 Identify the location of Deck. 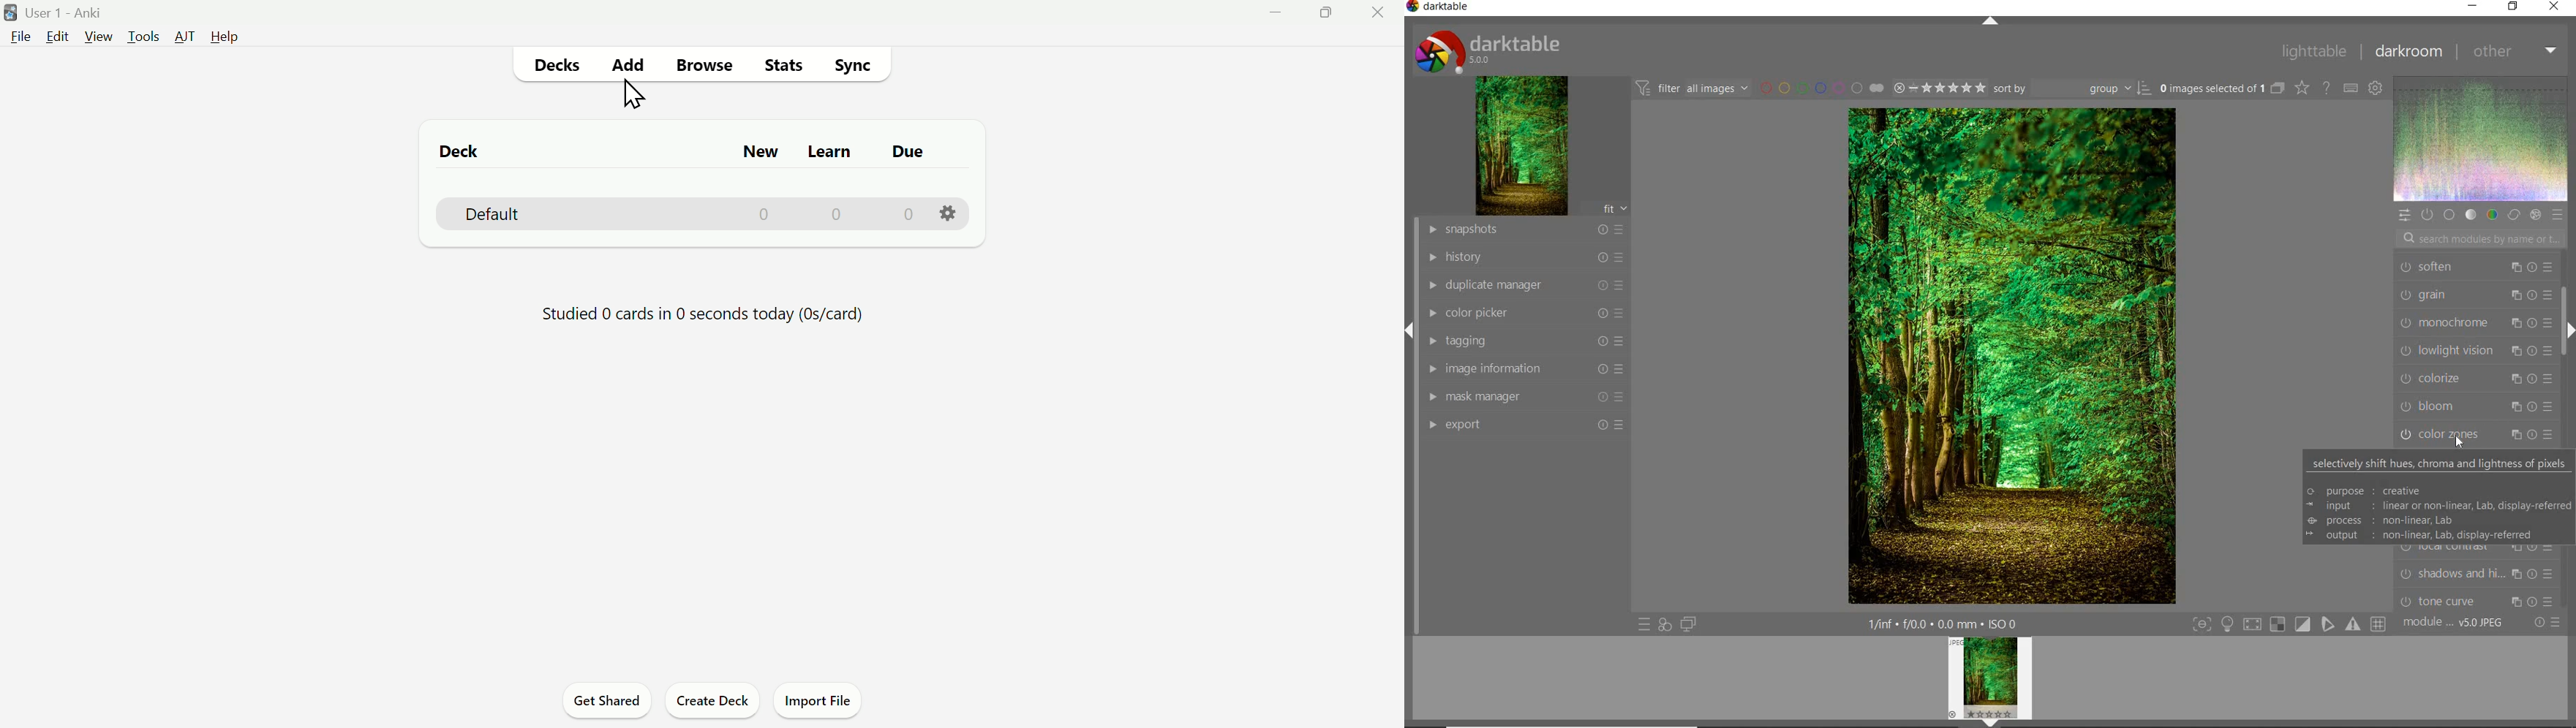
(462, 151).